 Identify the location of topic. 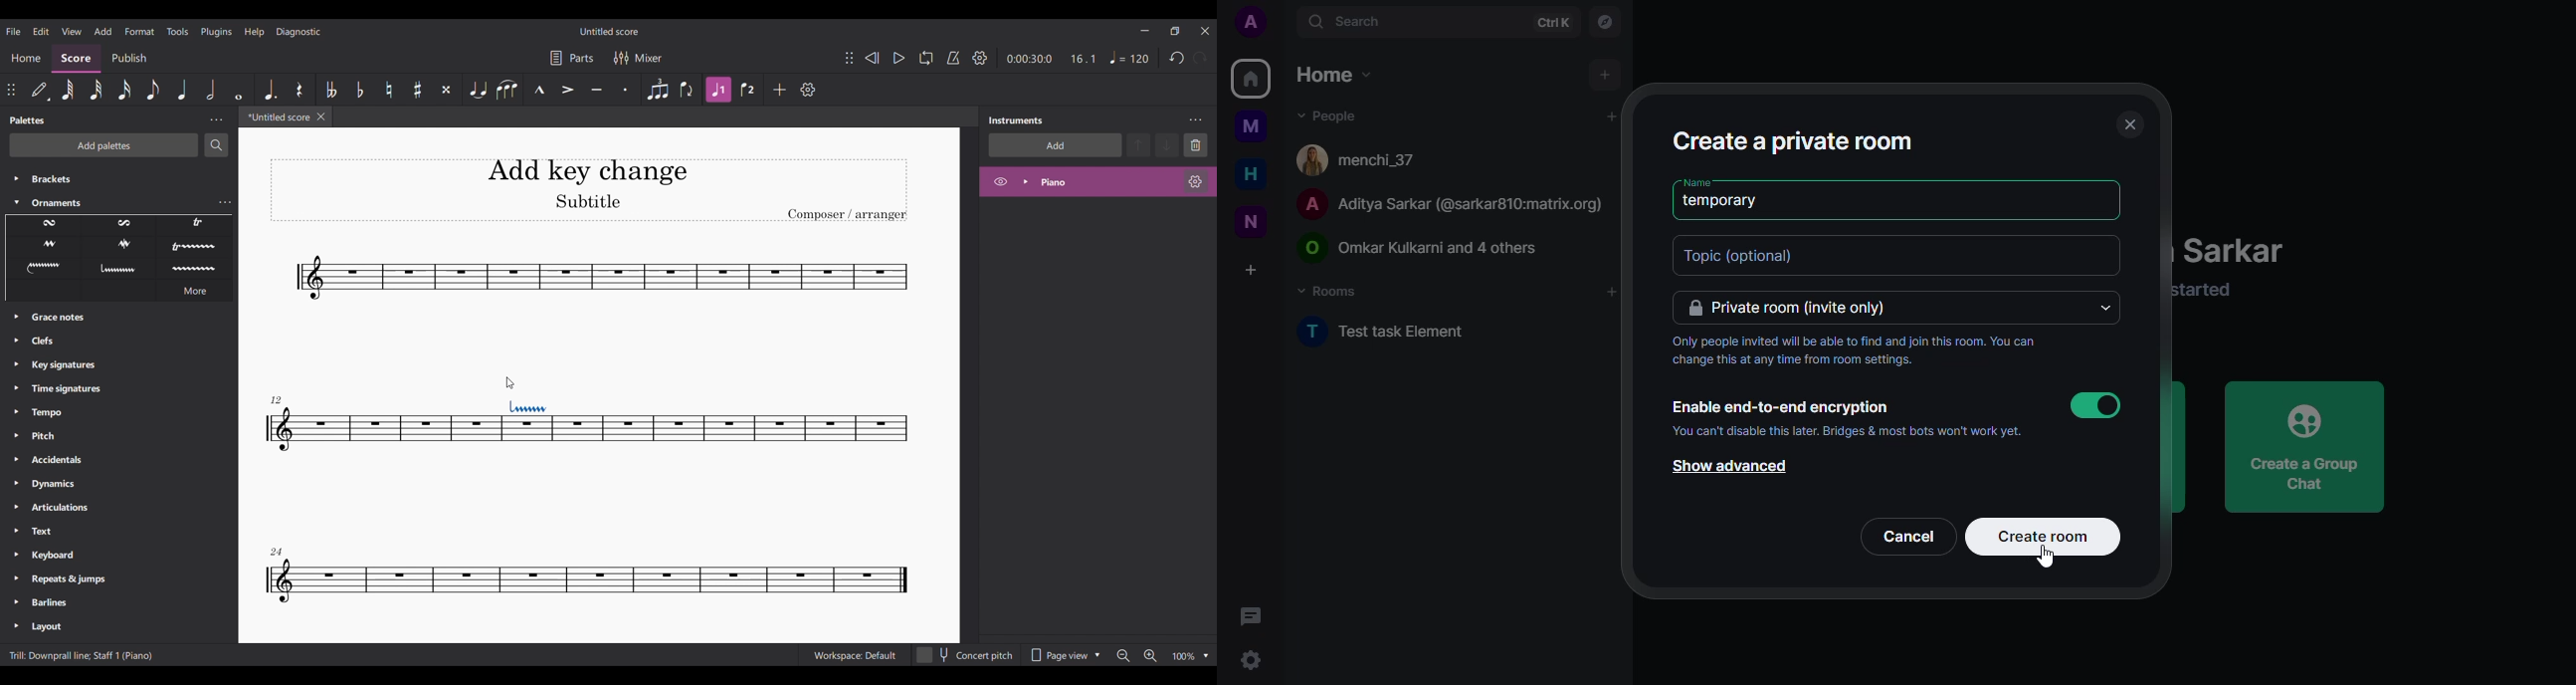
(1755, 256).